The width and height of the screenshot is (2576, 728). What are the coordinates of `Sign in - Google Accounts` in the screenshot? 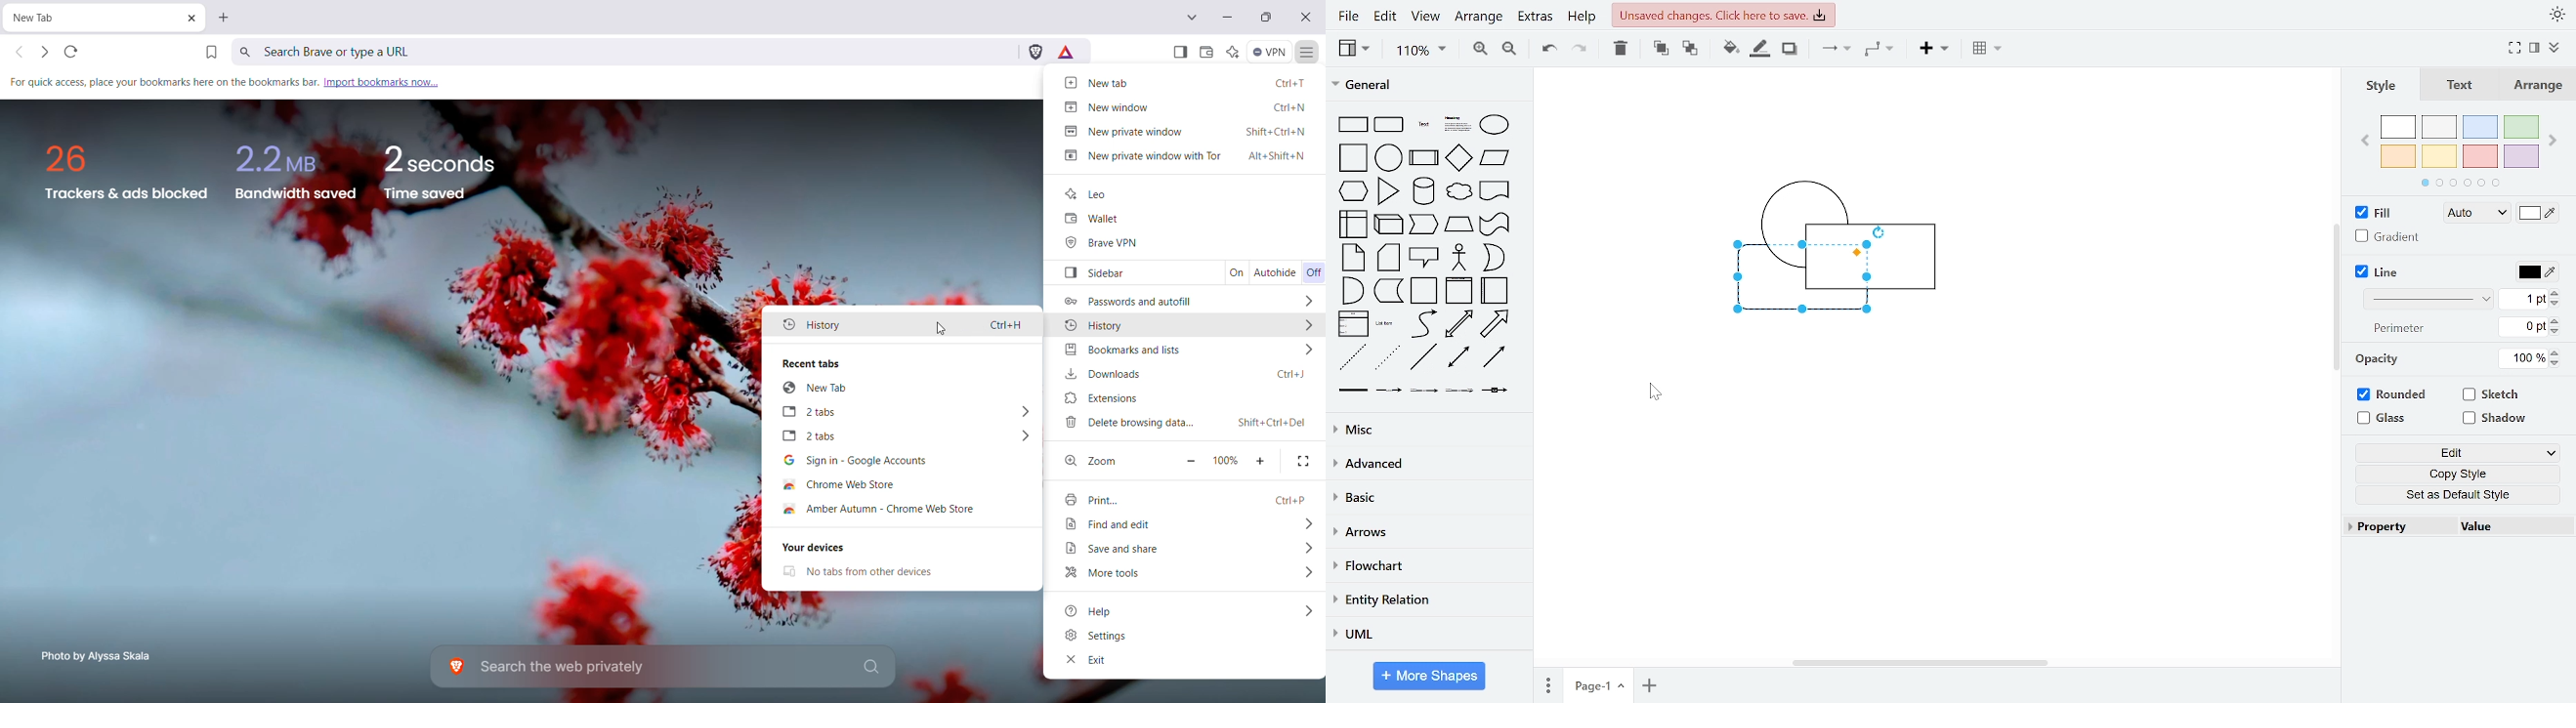 It's located at (897, 461).